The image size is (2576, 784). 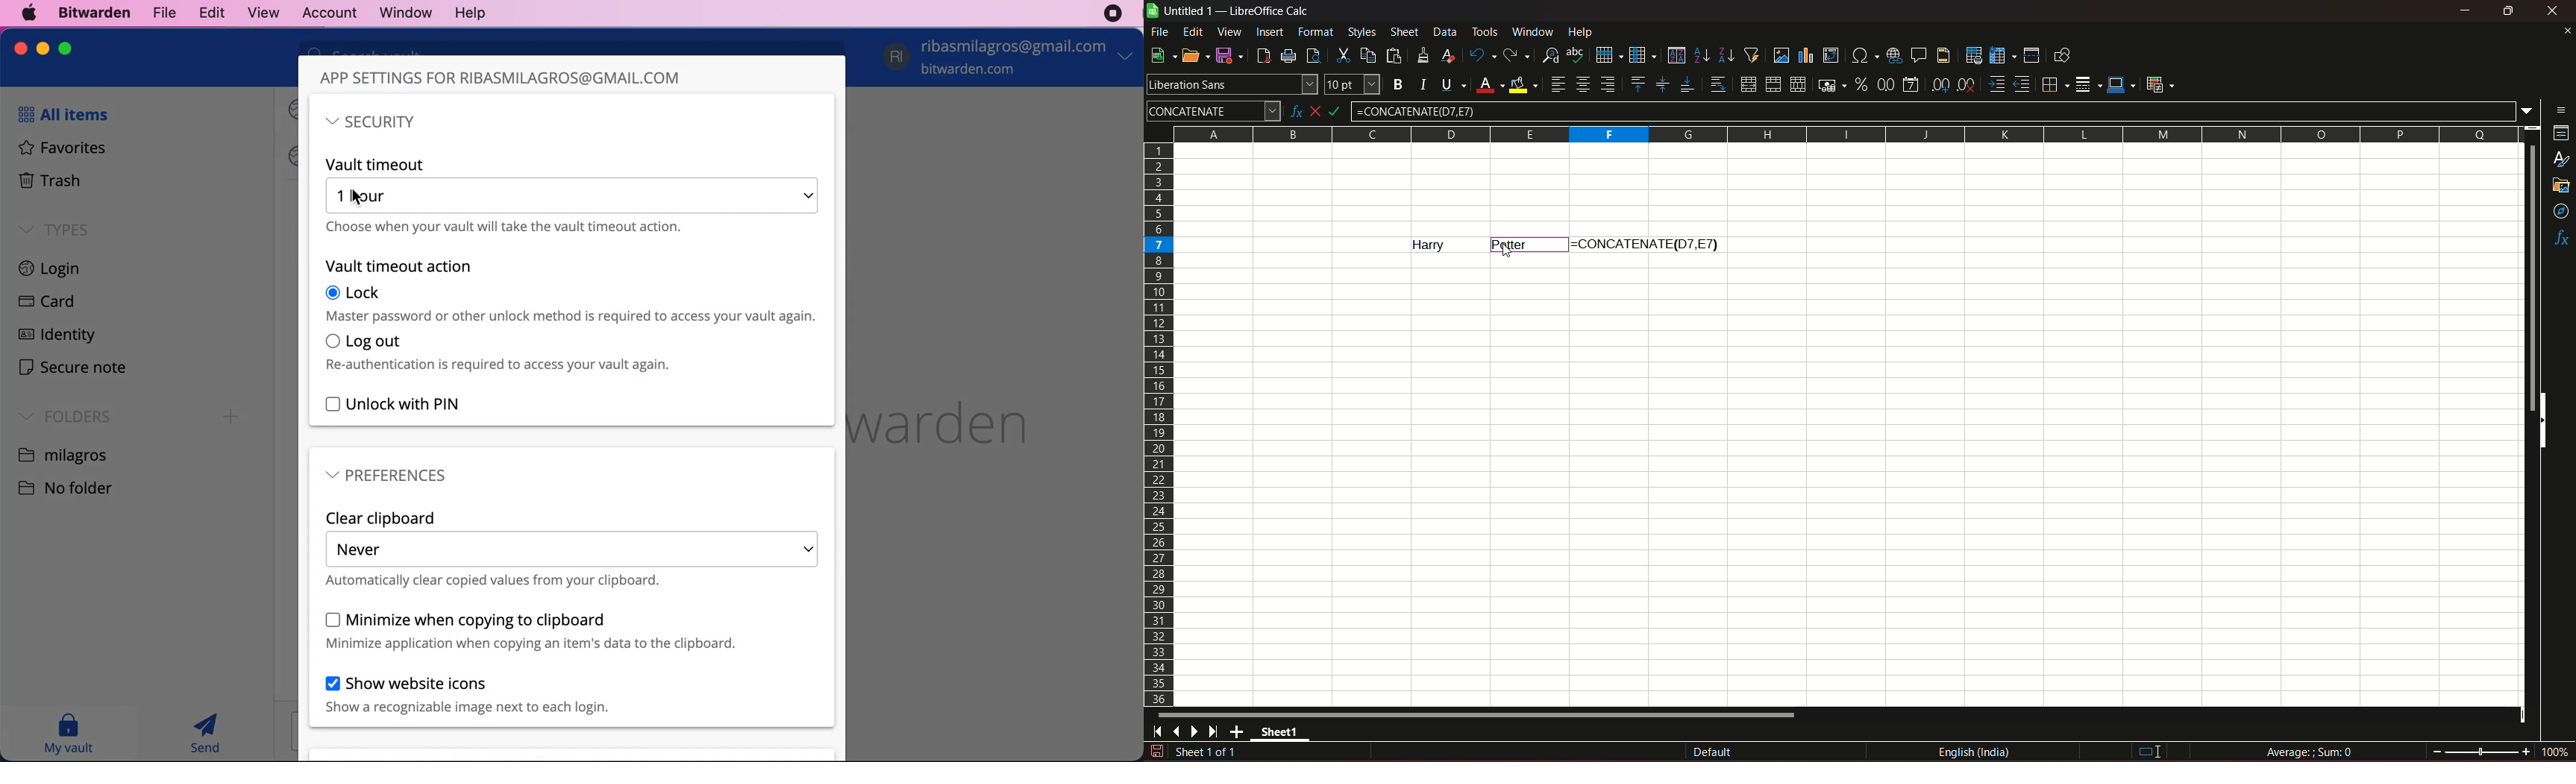 What do you see at coordinates (2466, 10) in the screenshot?
I see `minimize` at bounding box center [2466, 10].